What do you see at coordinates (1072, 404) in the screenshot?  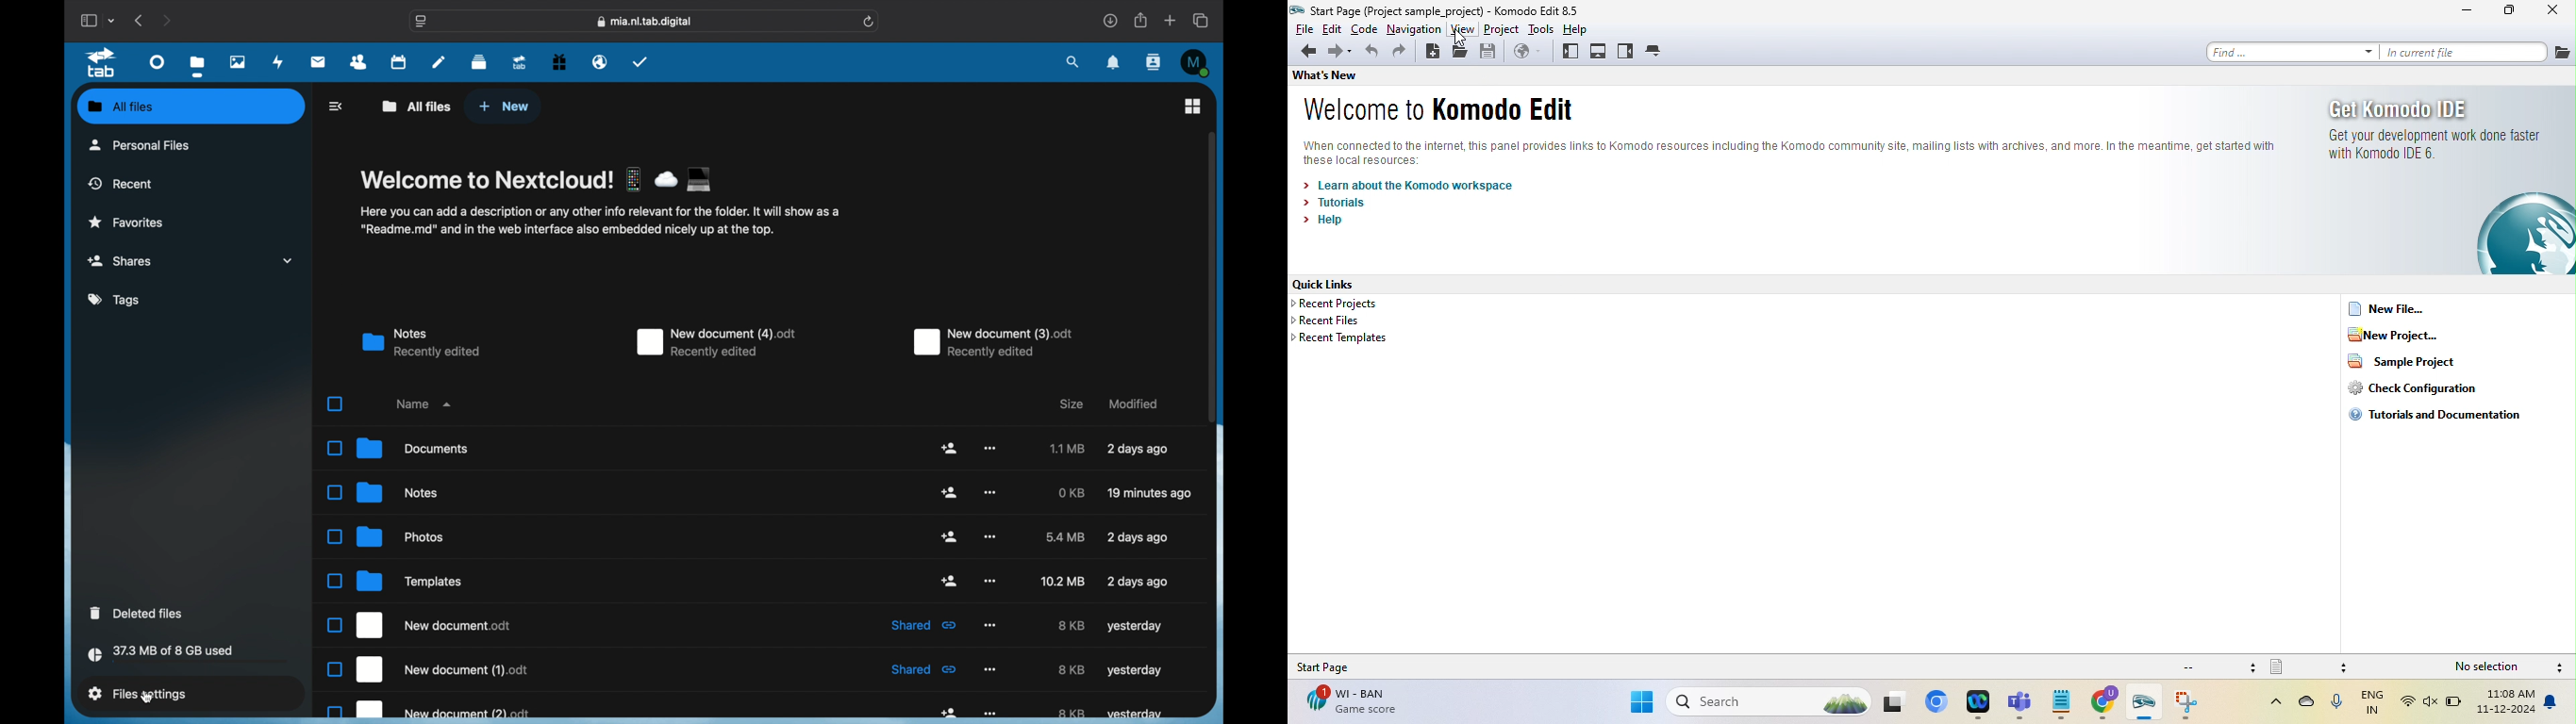 I see `size` at bounding box center [1072, 404].